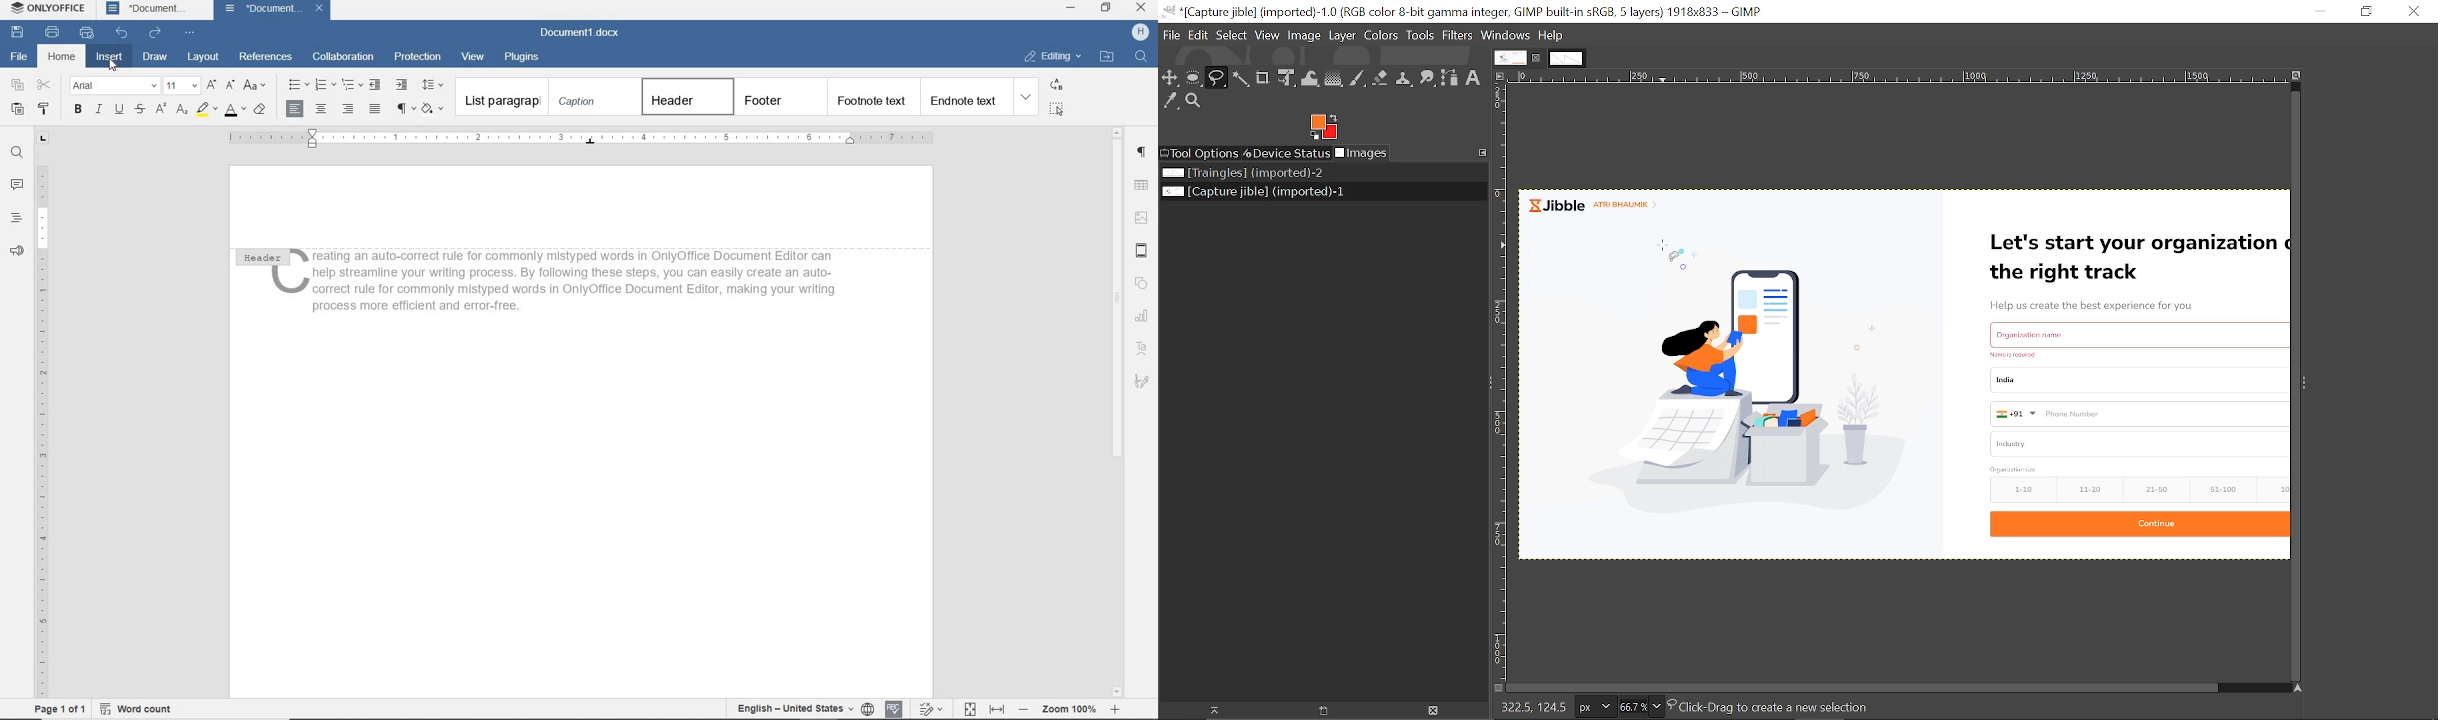 This screenshot has height=728, width=2464. What do you see at coordinates (997, 709) in the screenshot?
I see `FIT TO WIDTH` at bounding box center [997, 709].